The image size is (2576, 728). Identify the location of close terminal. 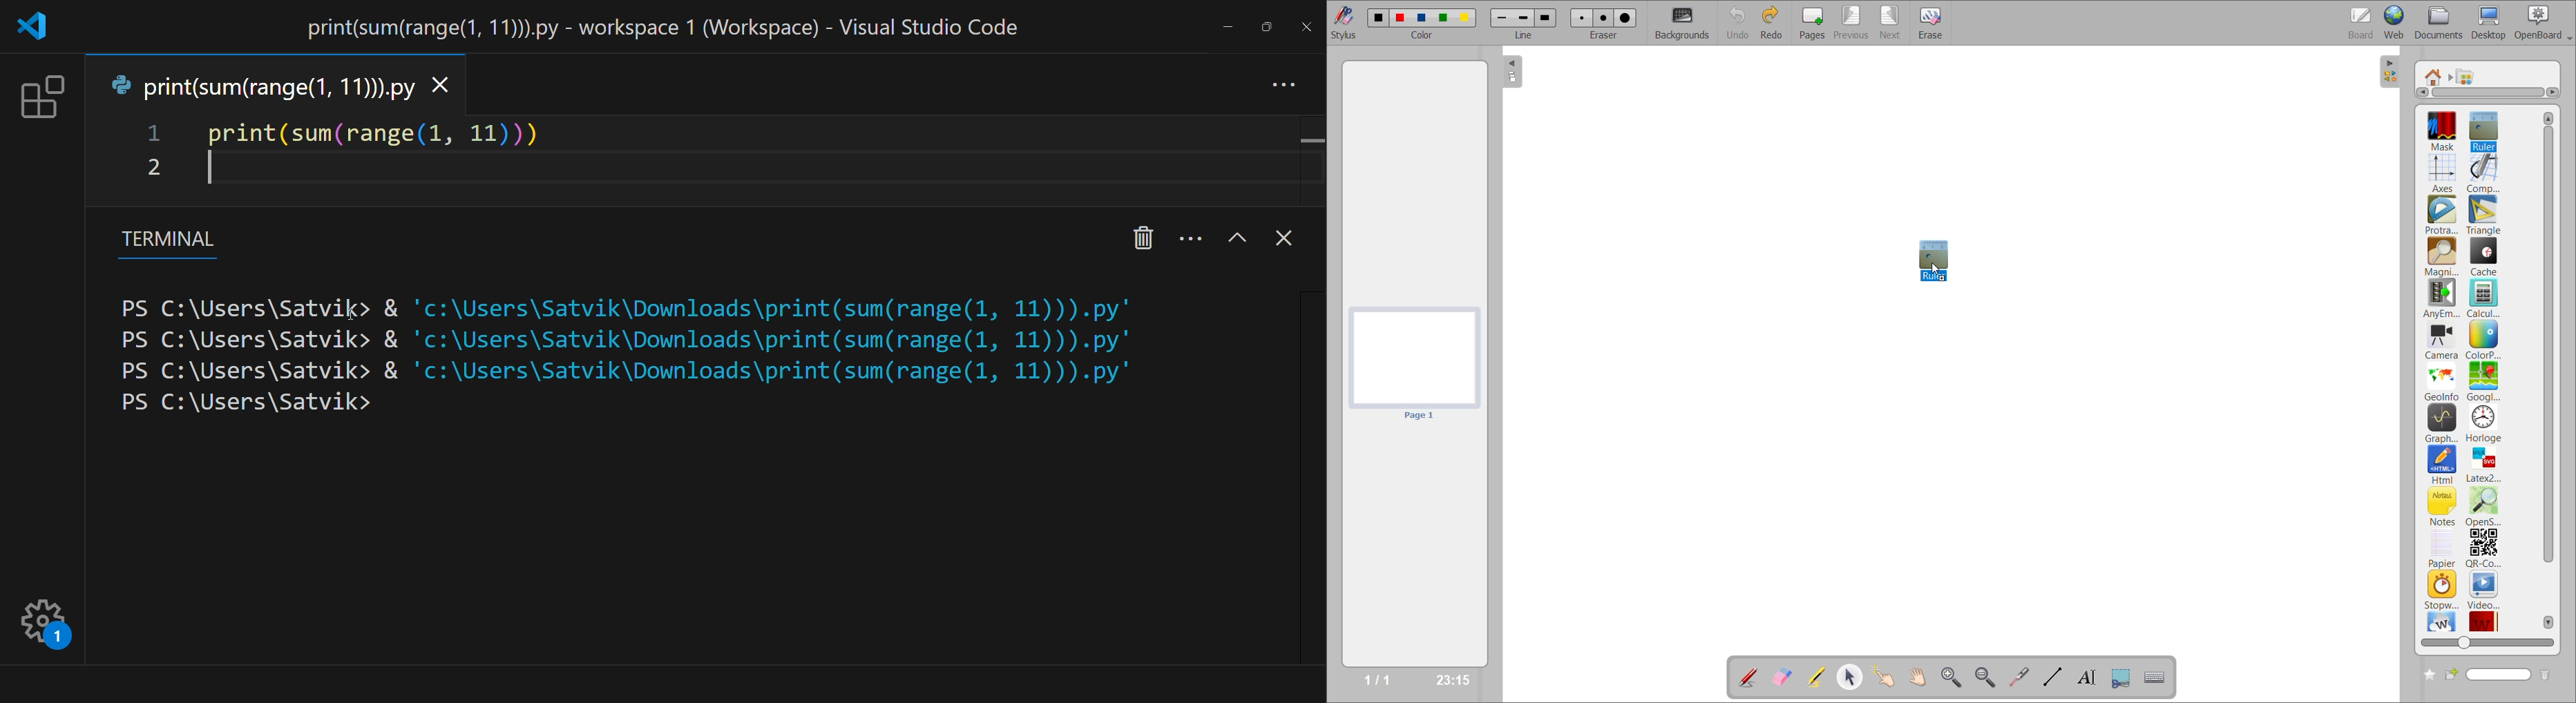
(1287, 240).